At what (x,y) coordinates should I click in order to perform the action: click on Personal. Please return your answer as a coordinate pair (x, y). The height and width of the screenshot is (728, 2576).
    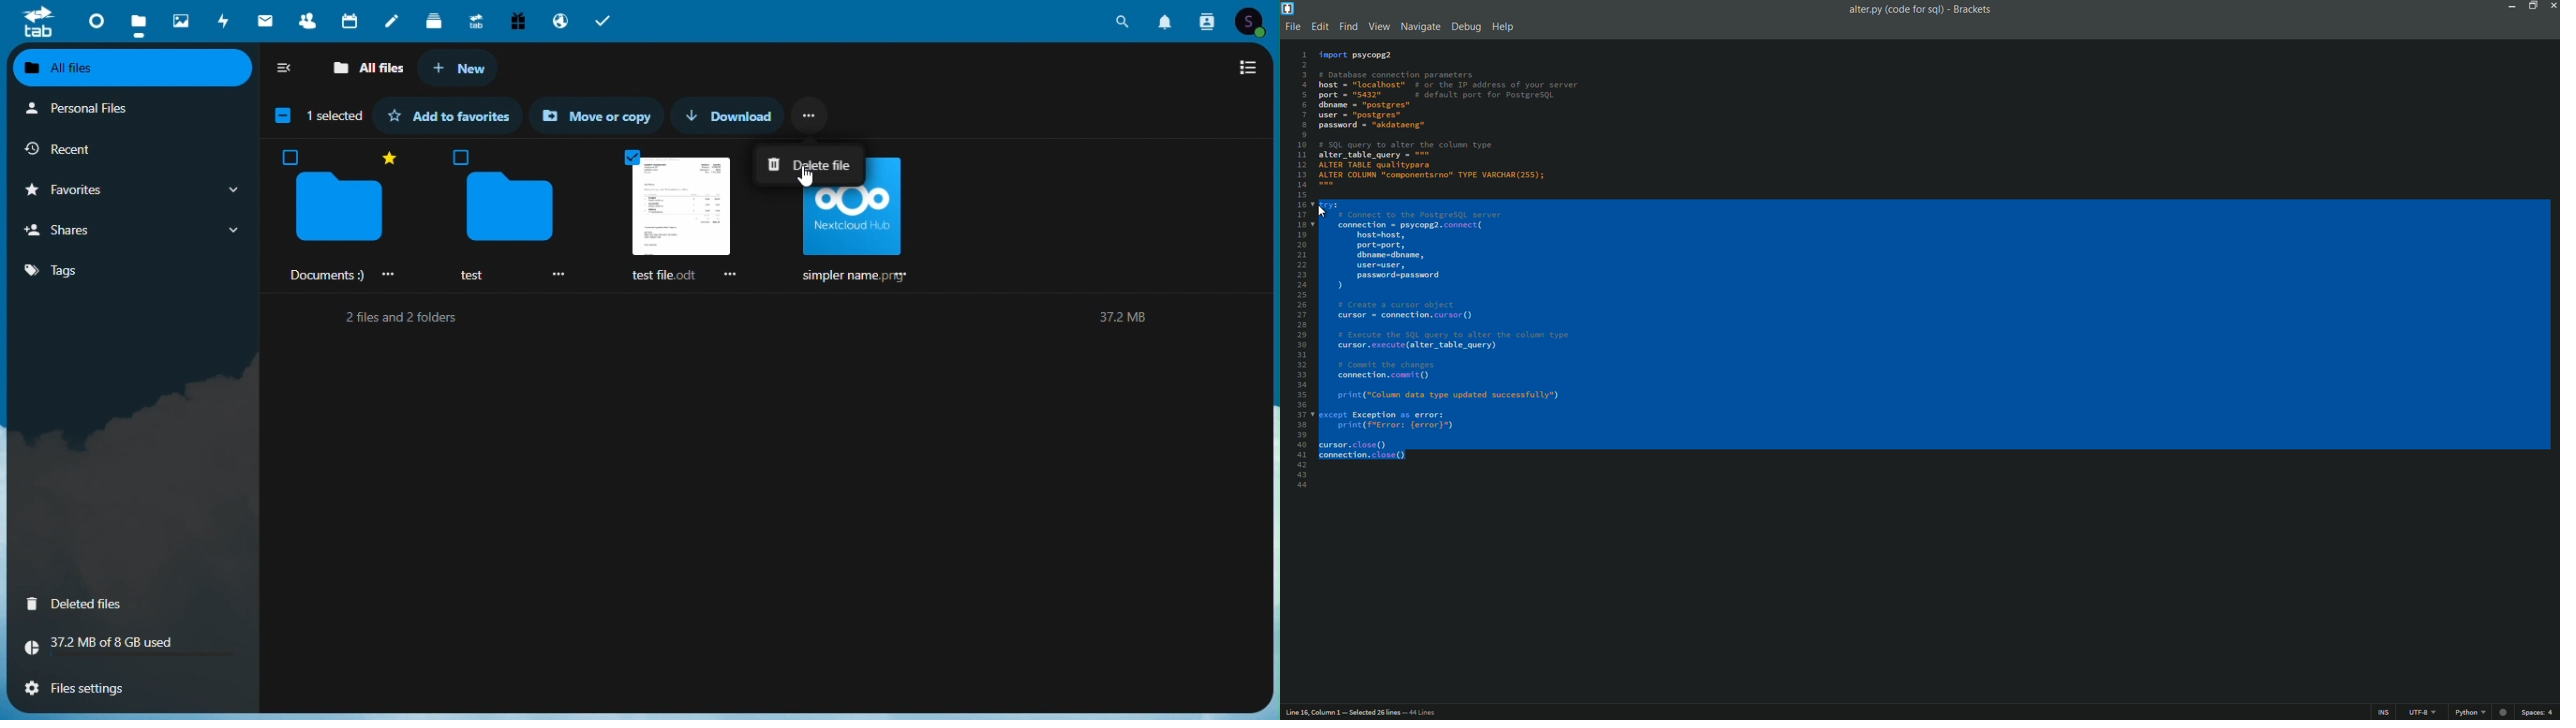
    Looking at the image, I should click on (127, 112).